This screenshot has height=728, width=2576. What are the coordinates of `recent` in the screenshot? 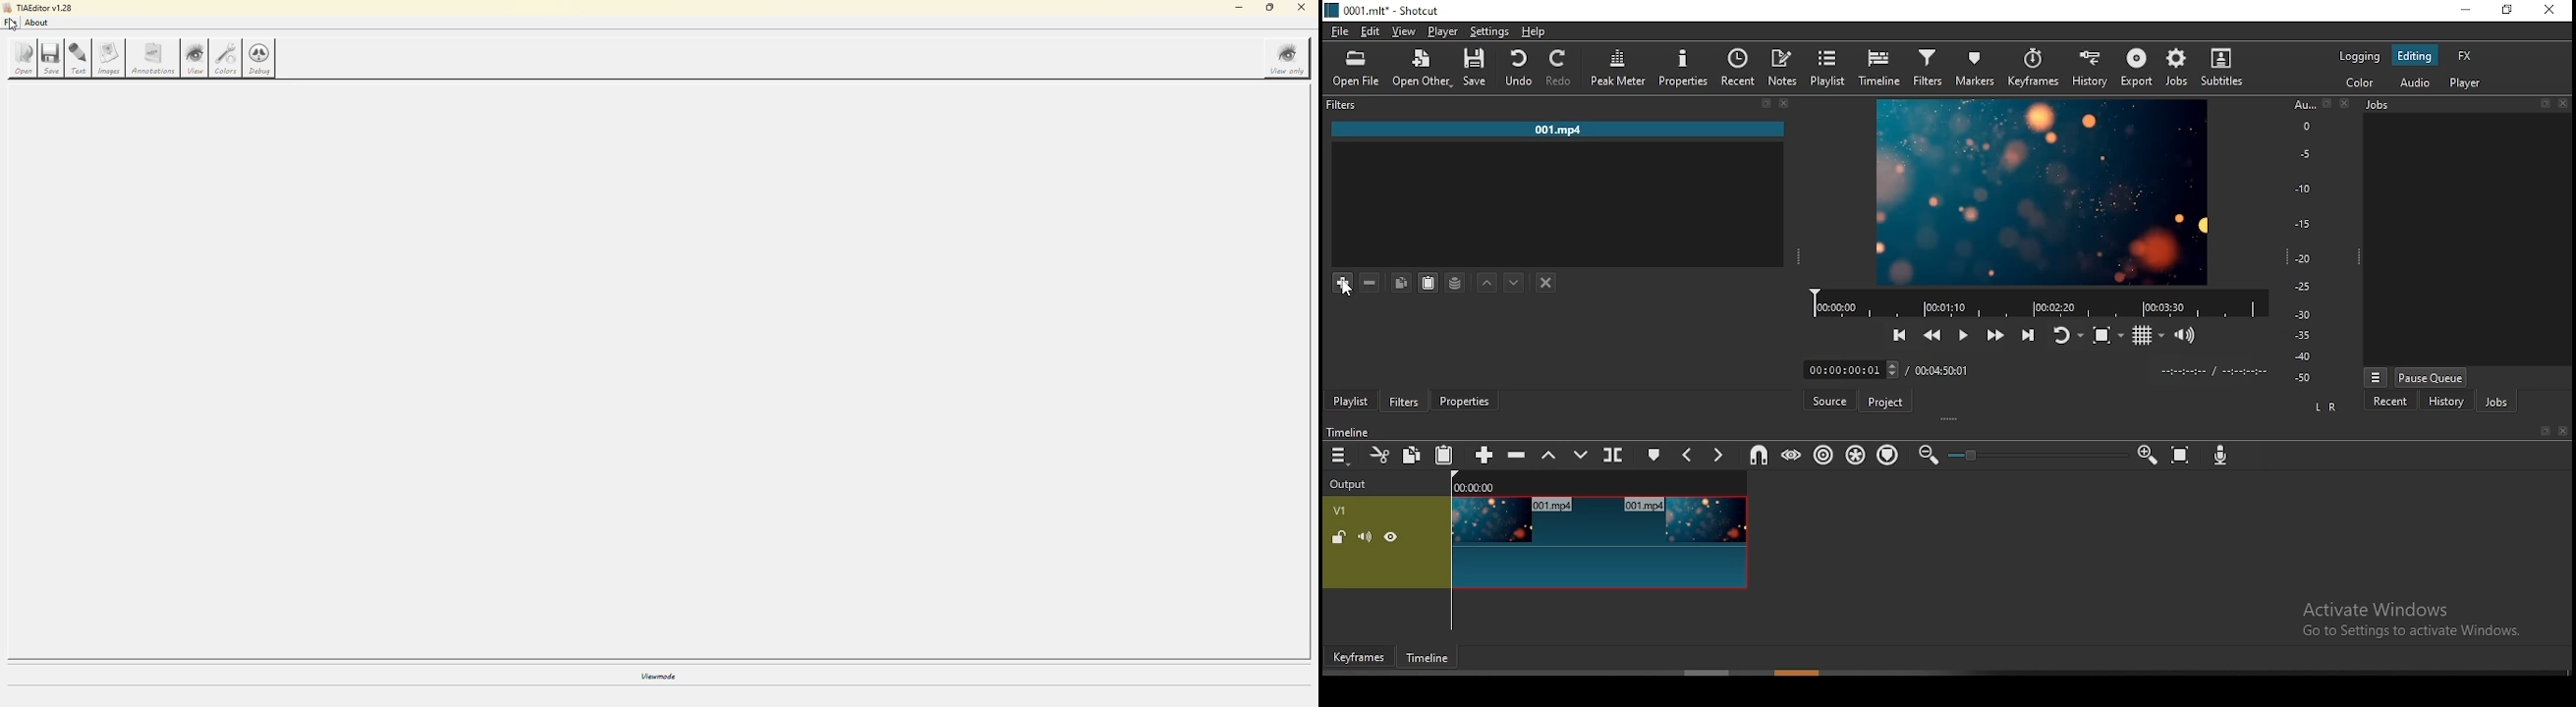 It's located at (2392, 401).